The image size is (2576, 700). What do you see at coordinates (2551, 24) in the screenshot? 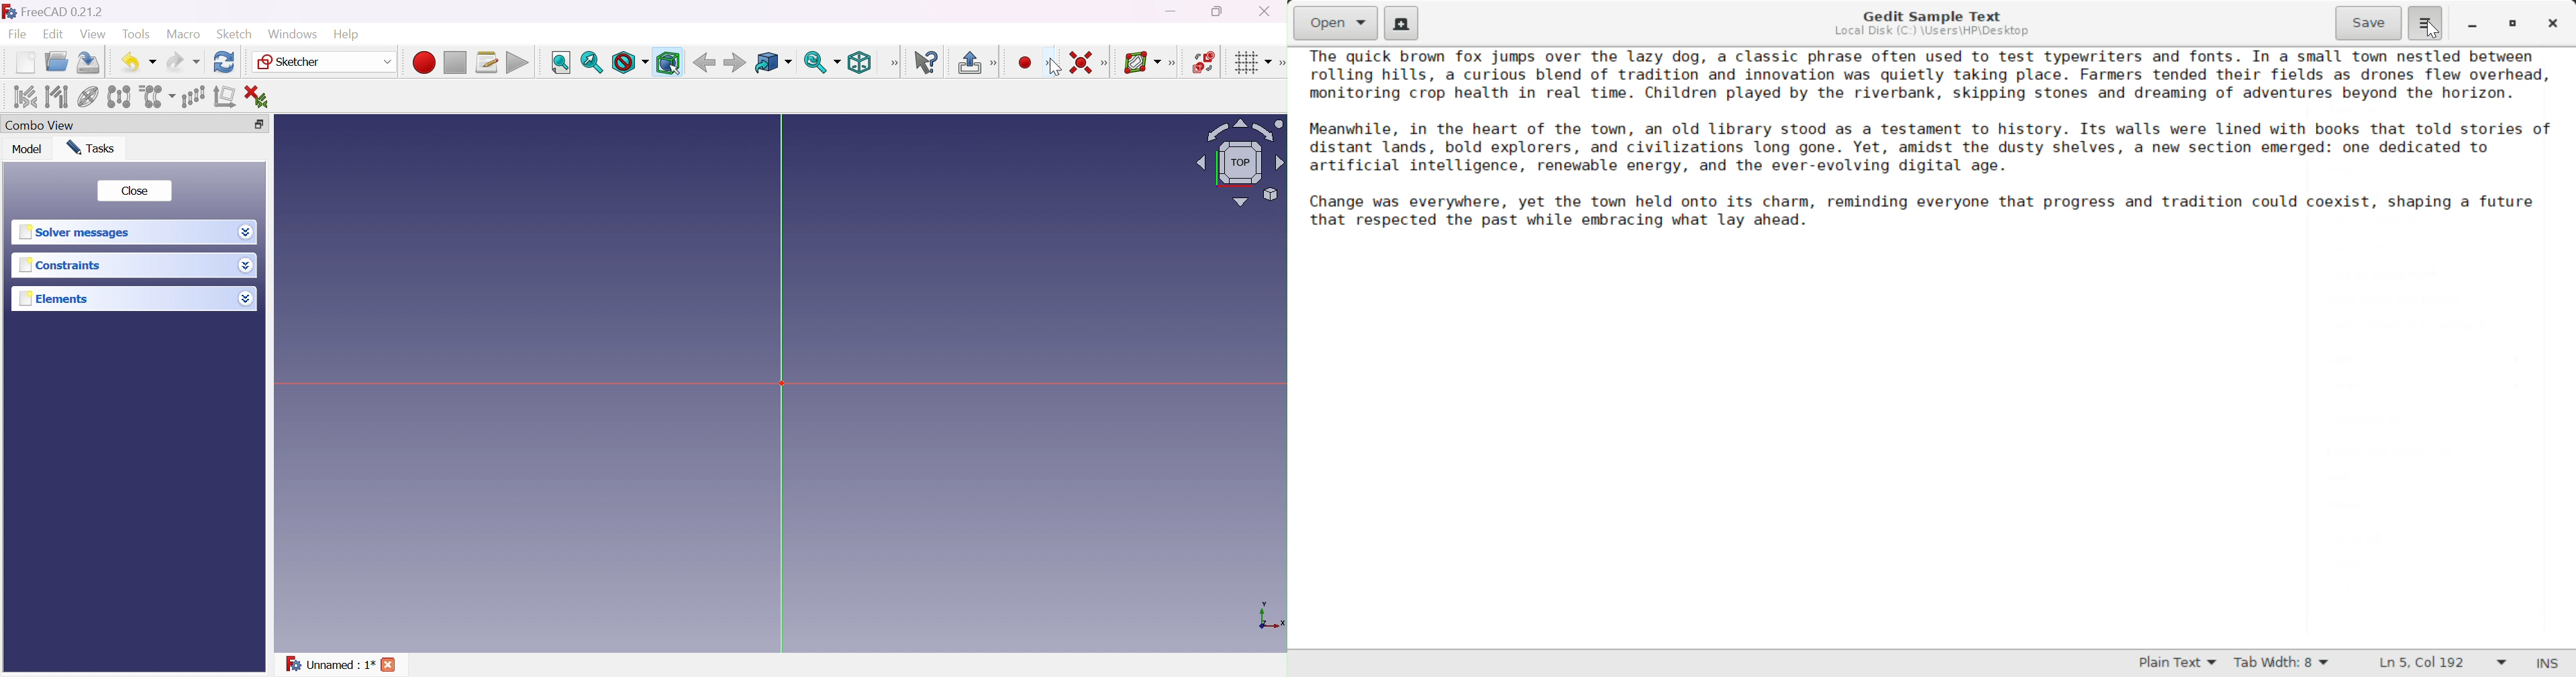
I see `Close Window` at bounding box center [2551, 24].